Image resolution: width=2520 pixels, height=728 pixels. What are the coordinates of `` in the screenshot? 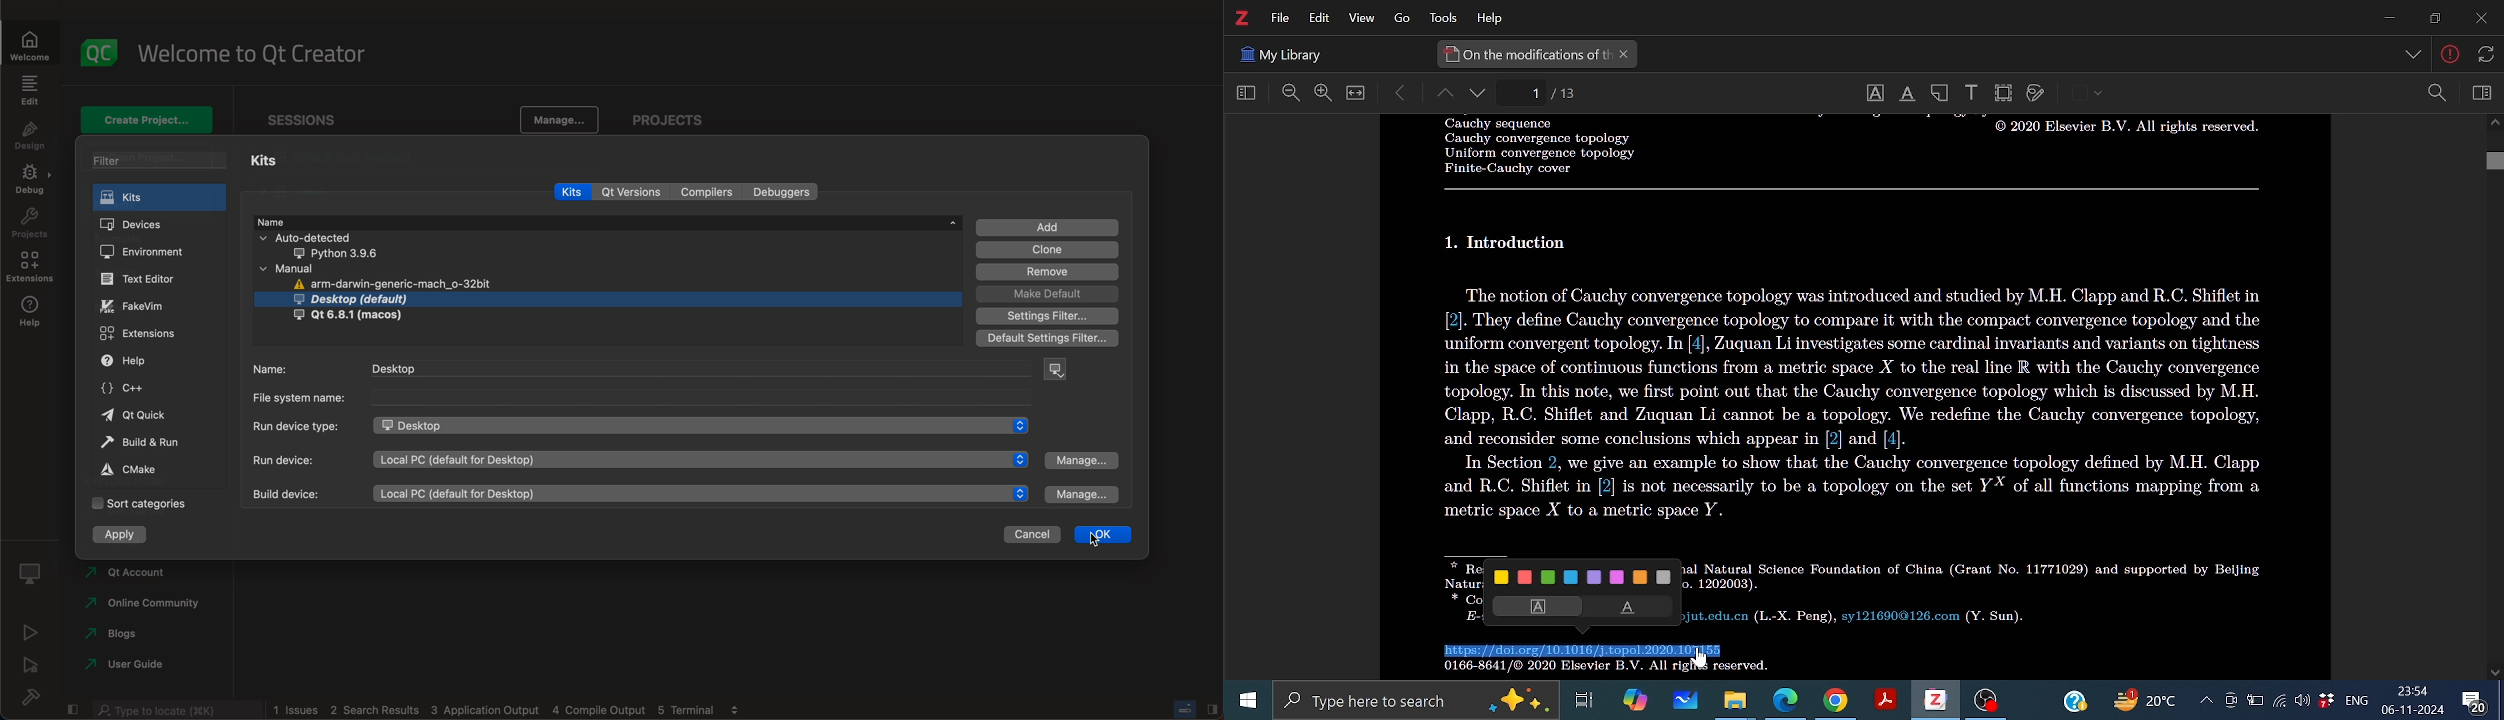 It's located at (2099, 94).